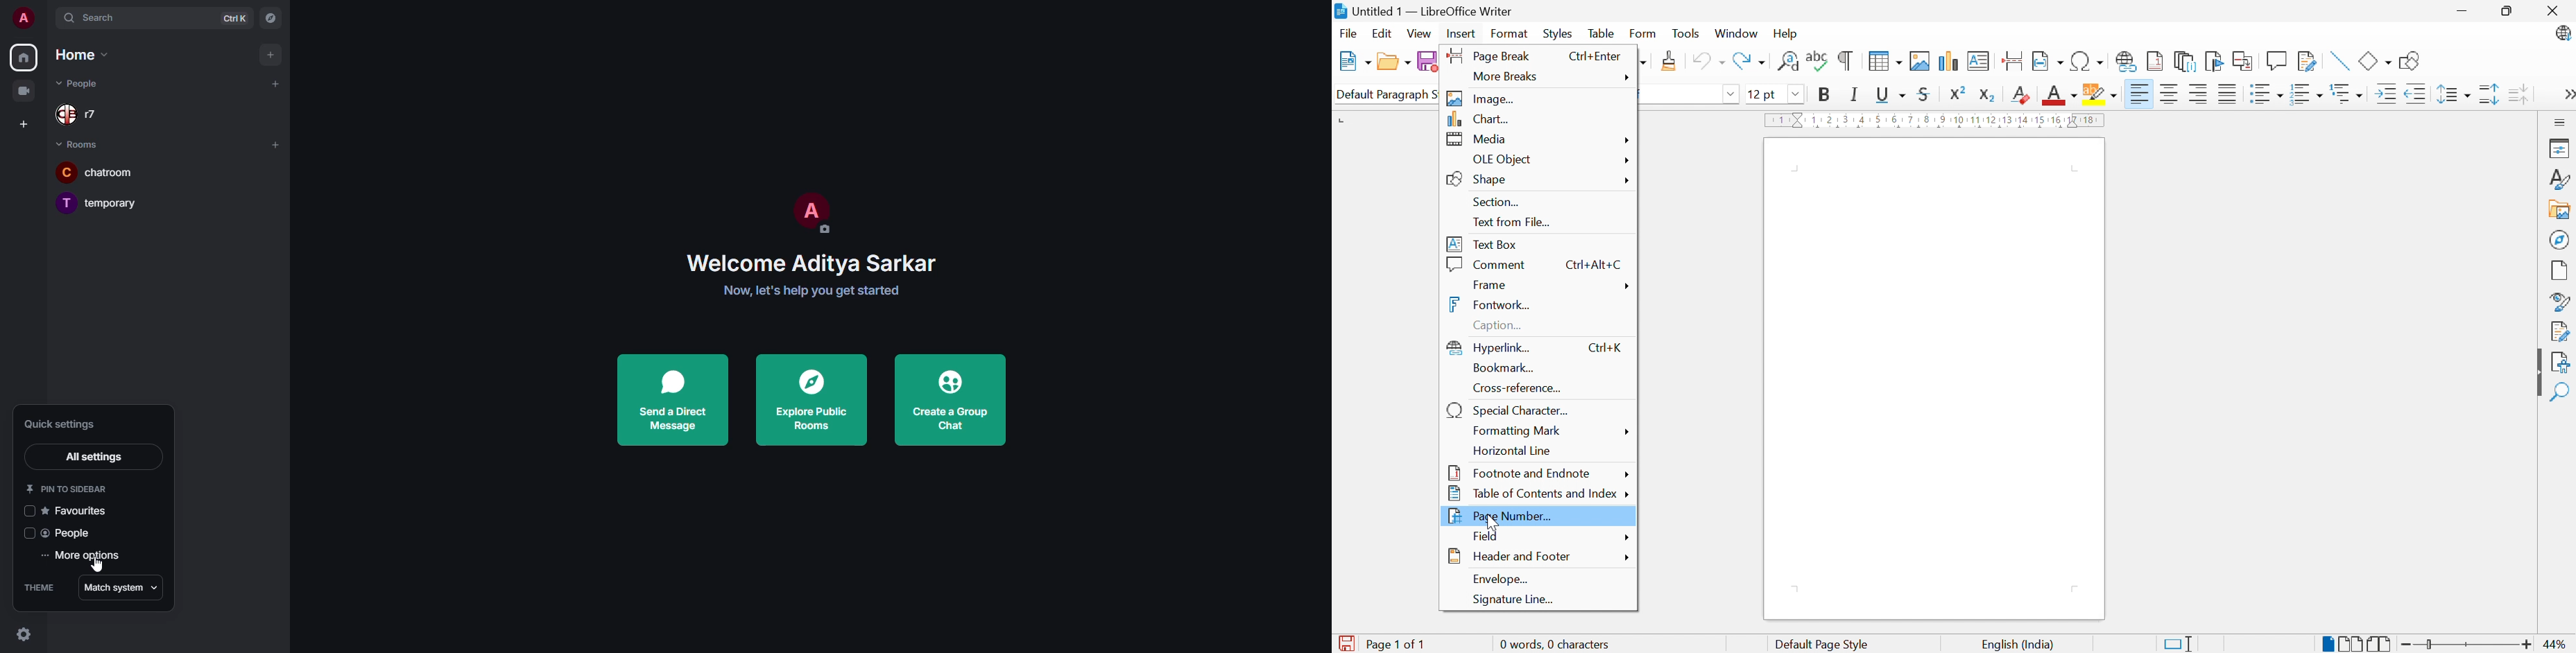 The image size is (2576, 672). Describe the element at coordinates (1737, 34) in the screenshot. I see `Windows` at that location.